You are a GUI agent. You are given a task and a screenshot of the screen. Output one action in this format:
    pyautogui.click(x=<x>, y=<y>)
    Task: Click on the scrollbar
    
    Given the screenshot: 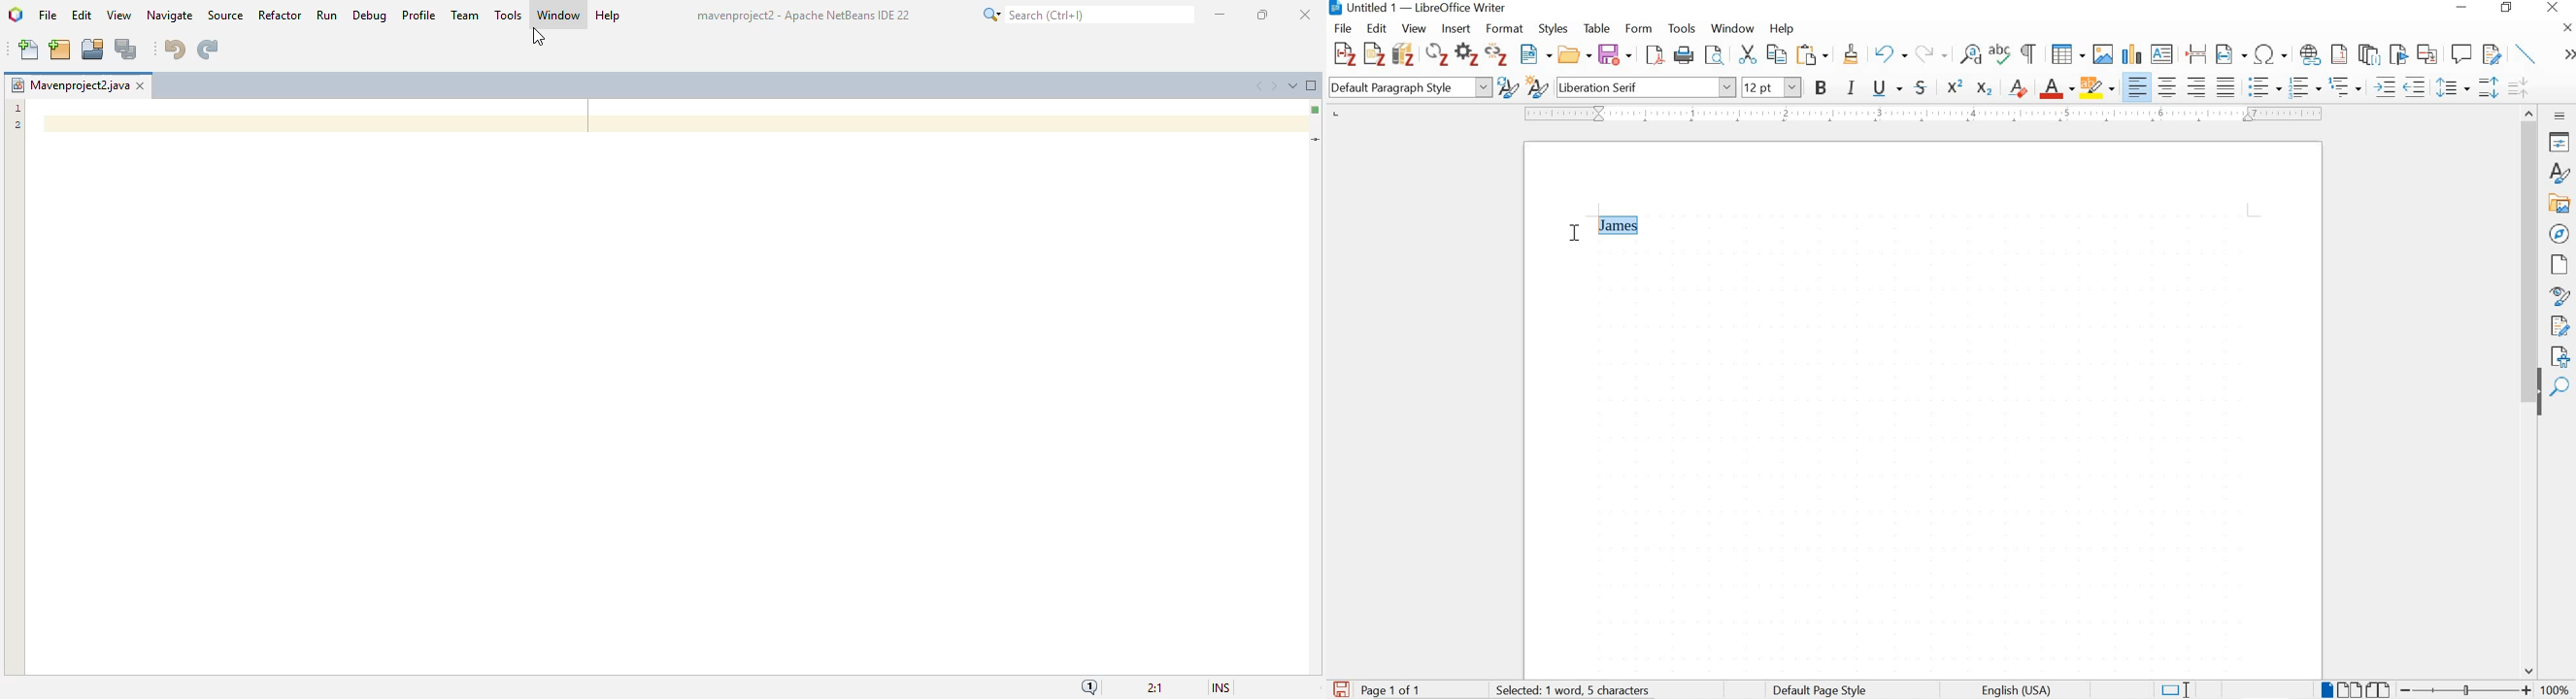 What is the action you would take?
    pyautogui.click(x=2530, y=242)
    